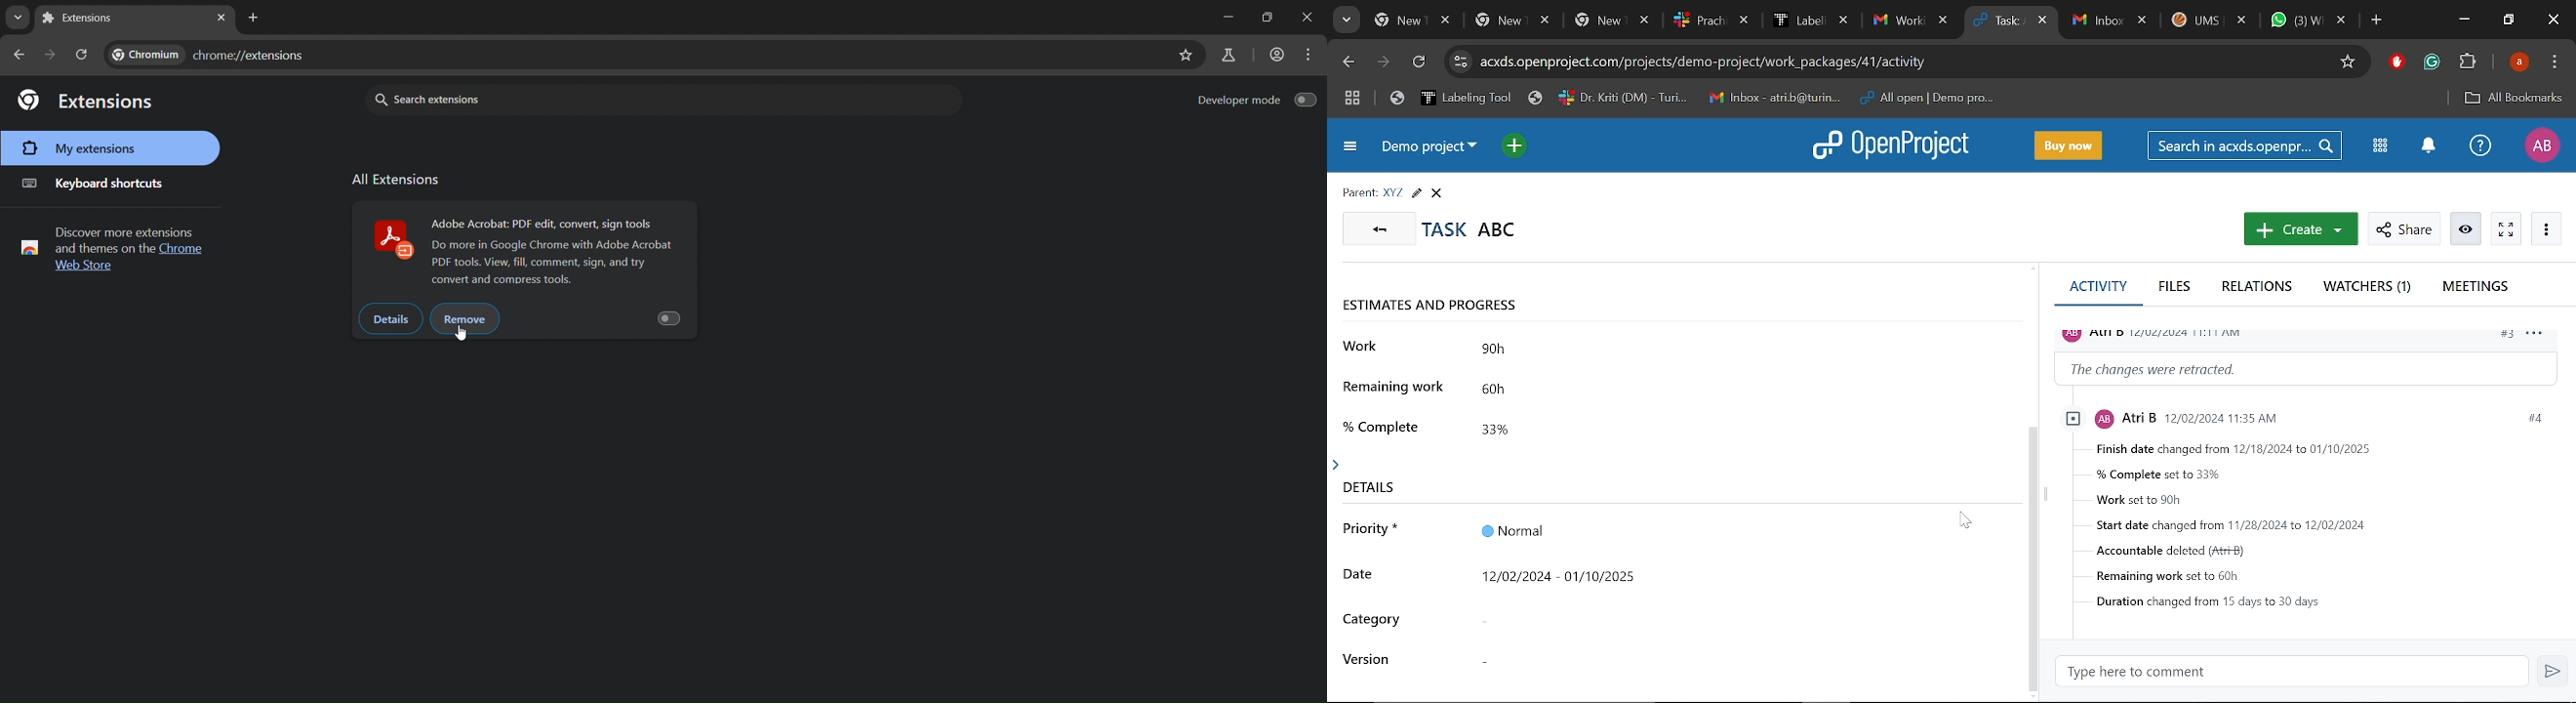 This screenshot has height=728, width=2576. Describe the element at coordinates (2506, 336) in the screenshot. I see `#3` at that location.